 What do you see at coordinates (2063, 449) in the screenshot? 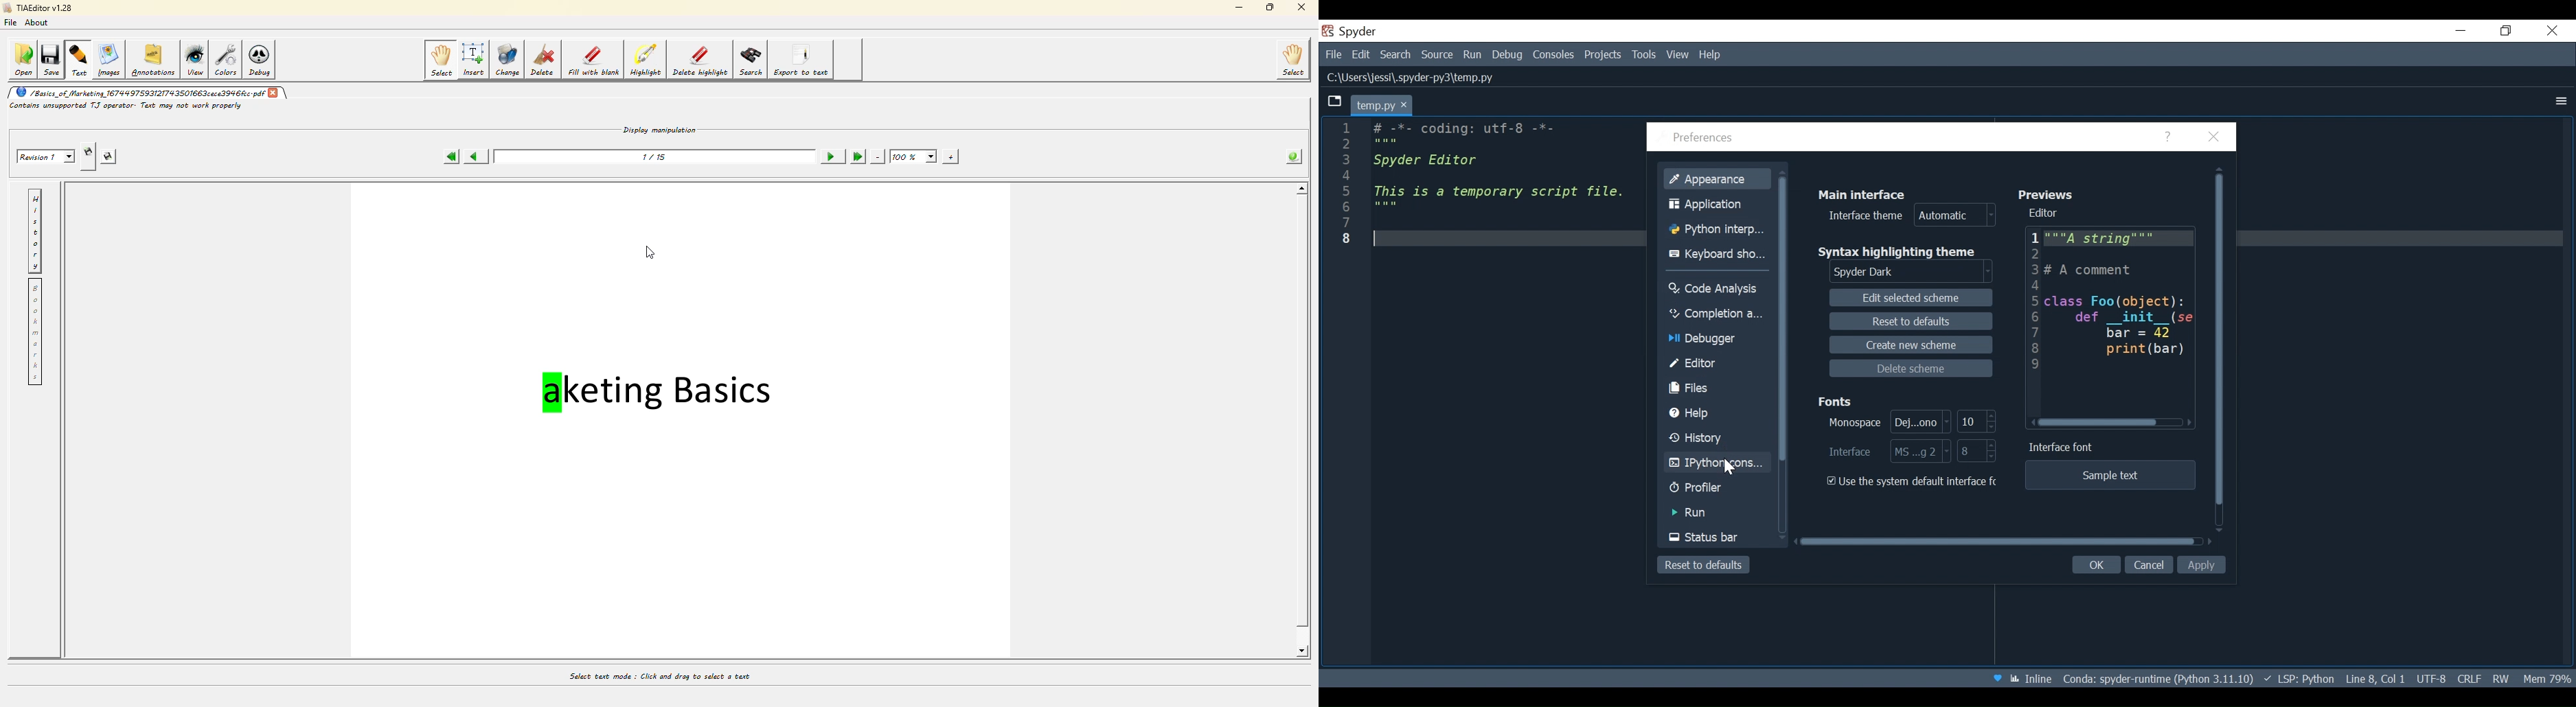
I see `Interface font` at bounding box center [2063, 449].